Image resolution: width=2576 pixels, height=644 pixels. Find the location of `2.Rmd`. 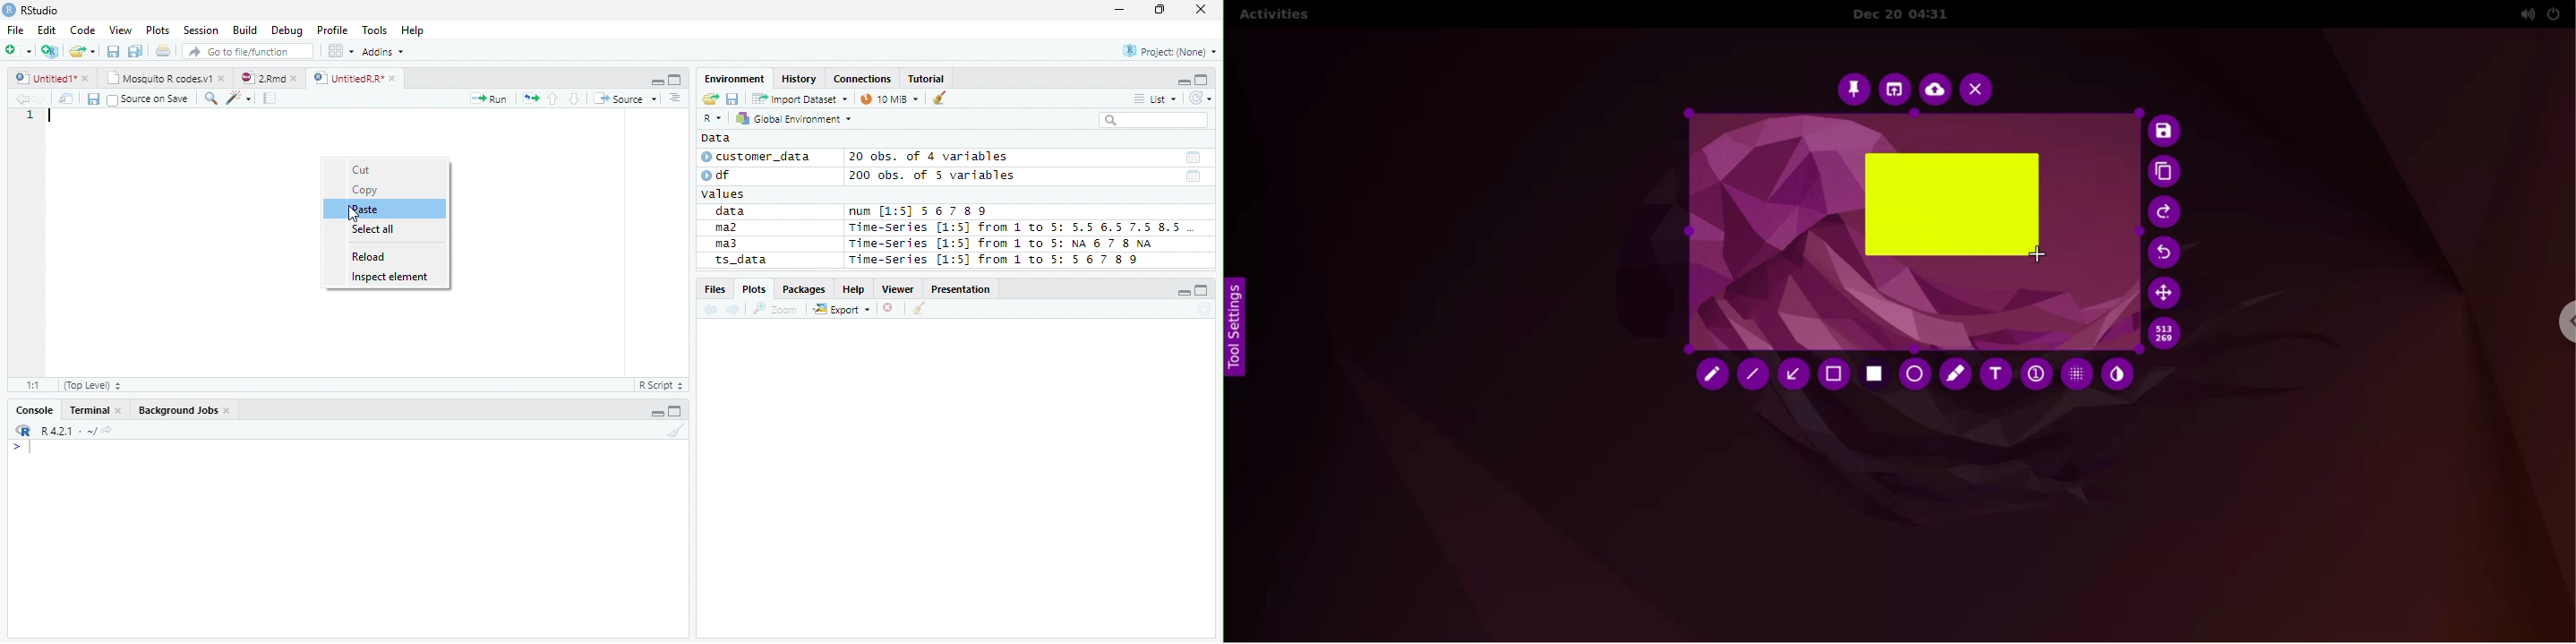

2.Rmd is located at coordinates (270, 79).